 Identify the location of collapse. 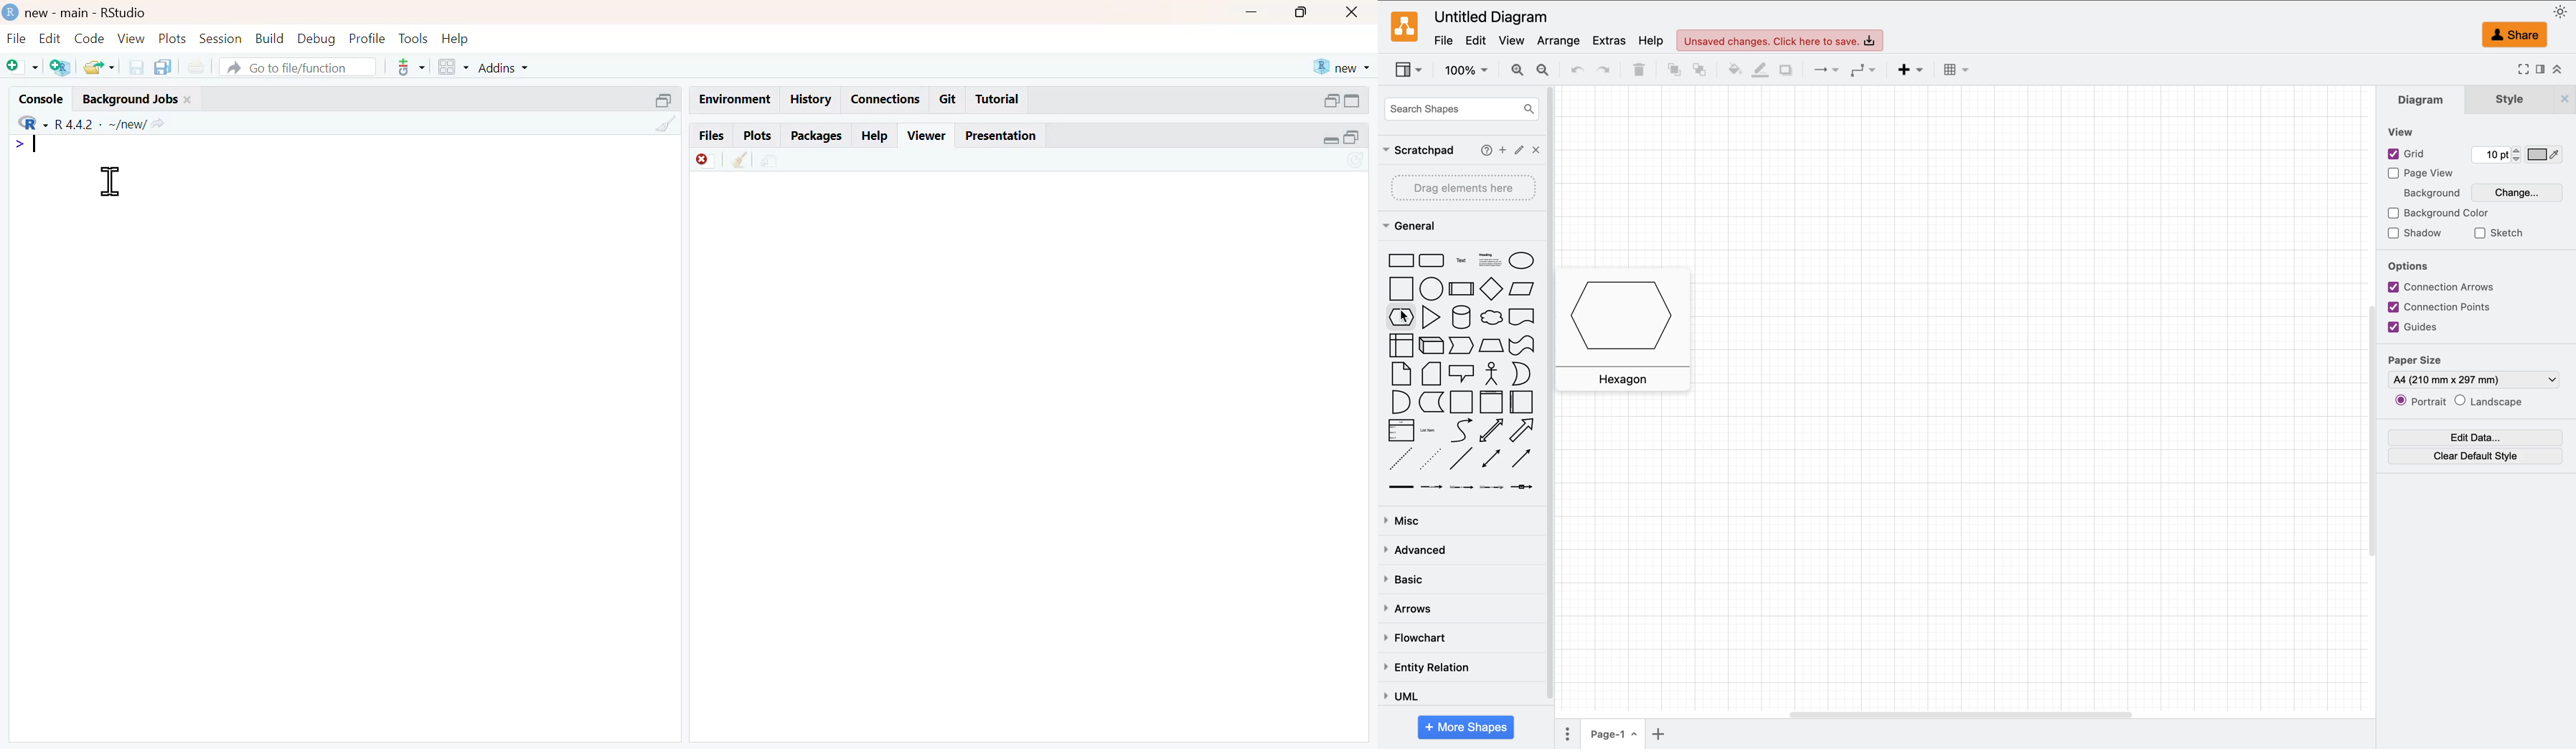
(2557, 69).